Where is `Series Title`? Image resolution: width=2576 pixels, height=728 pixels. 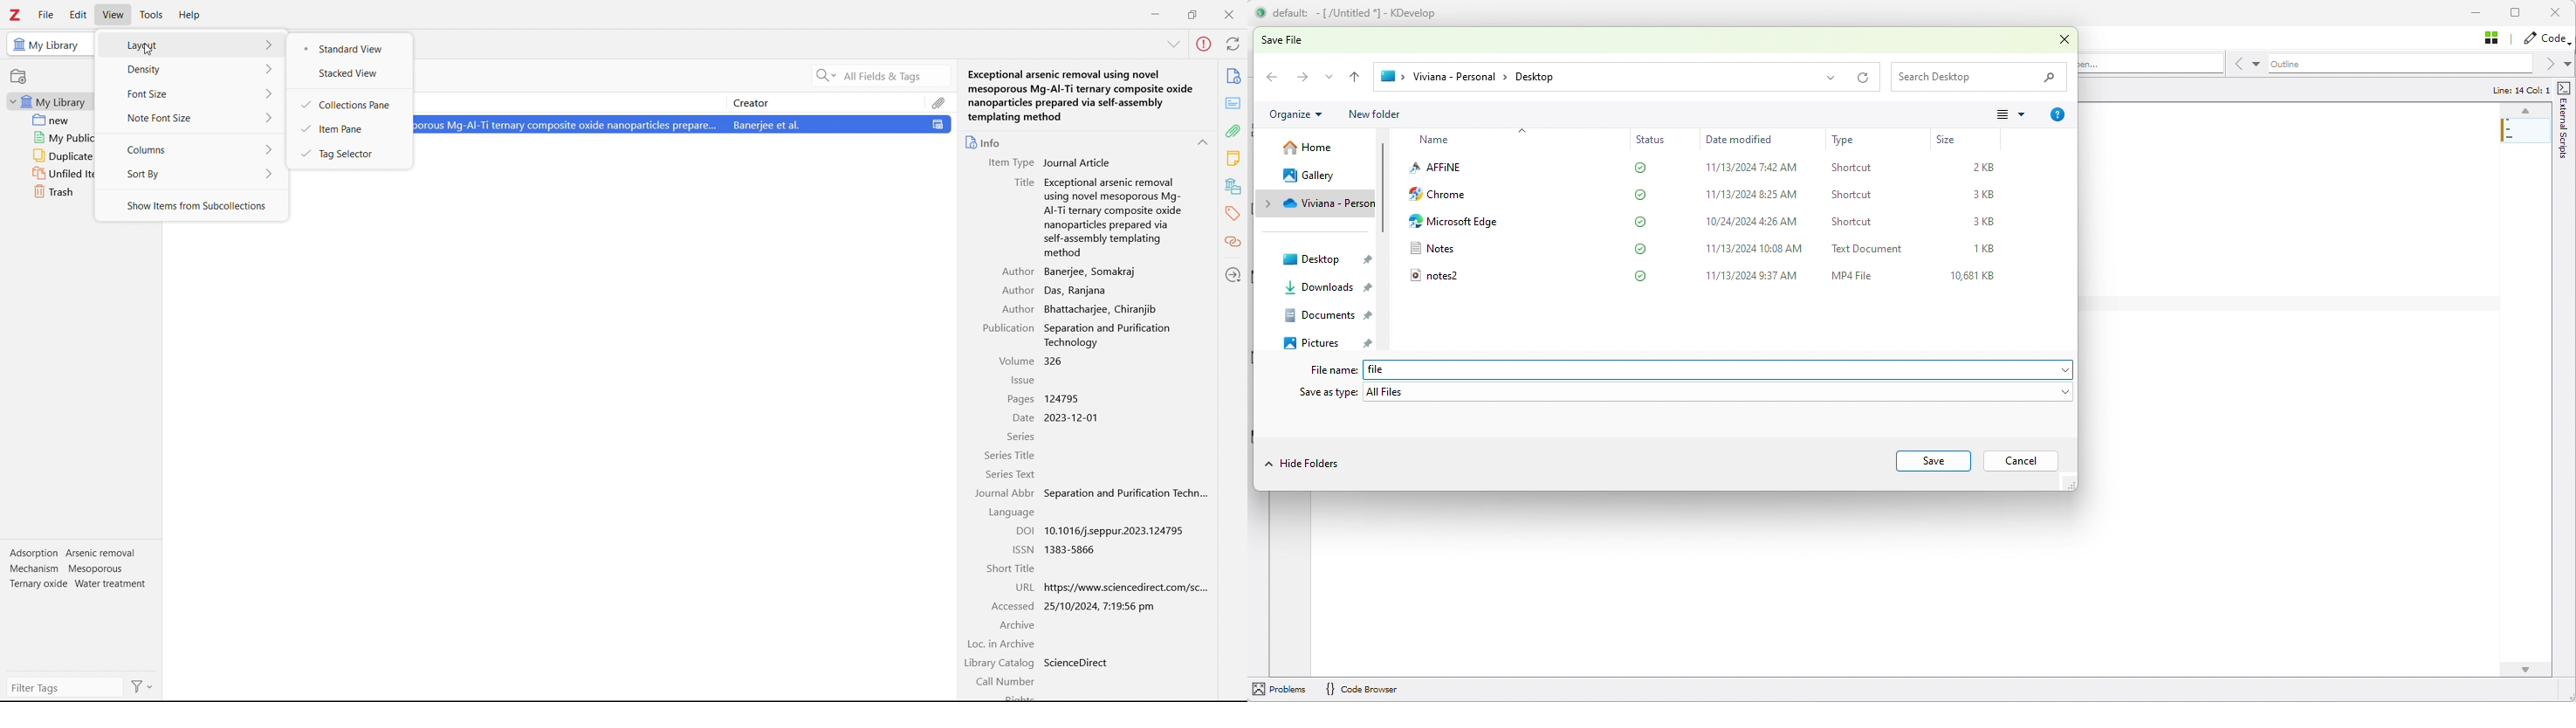
Series Title is located at coordinates (1009, 454).